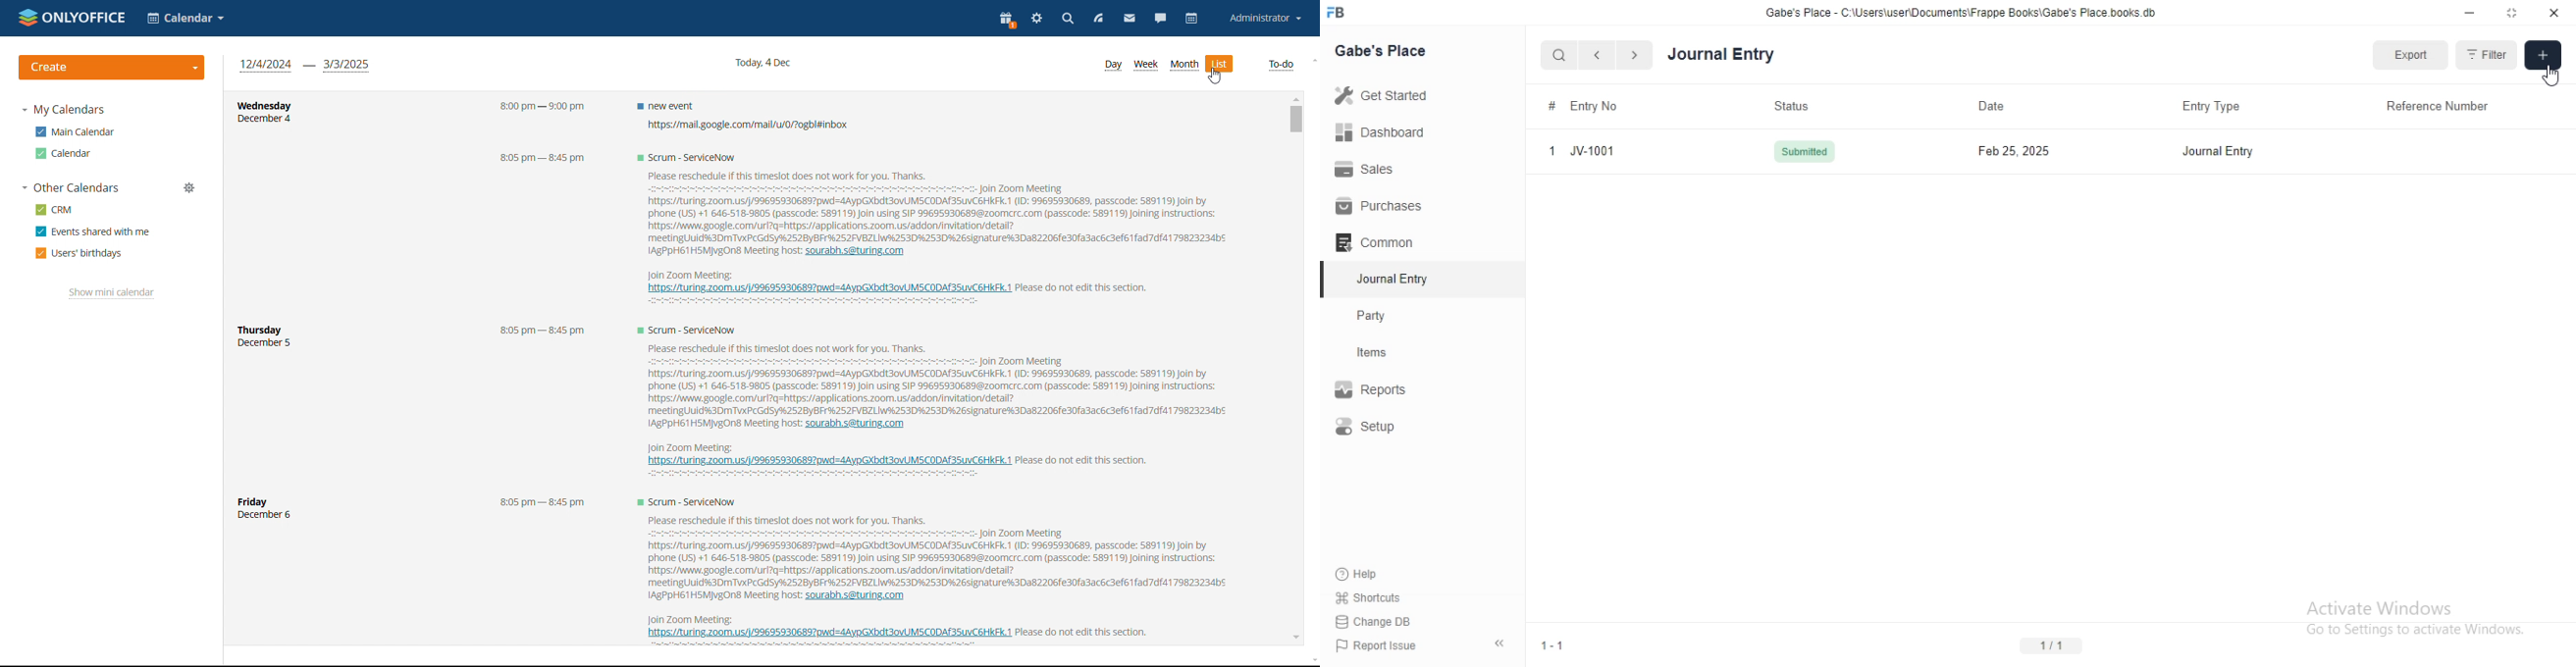  I want to click on Setup, so click(1387, 428).